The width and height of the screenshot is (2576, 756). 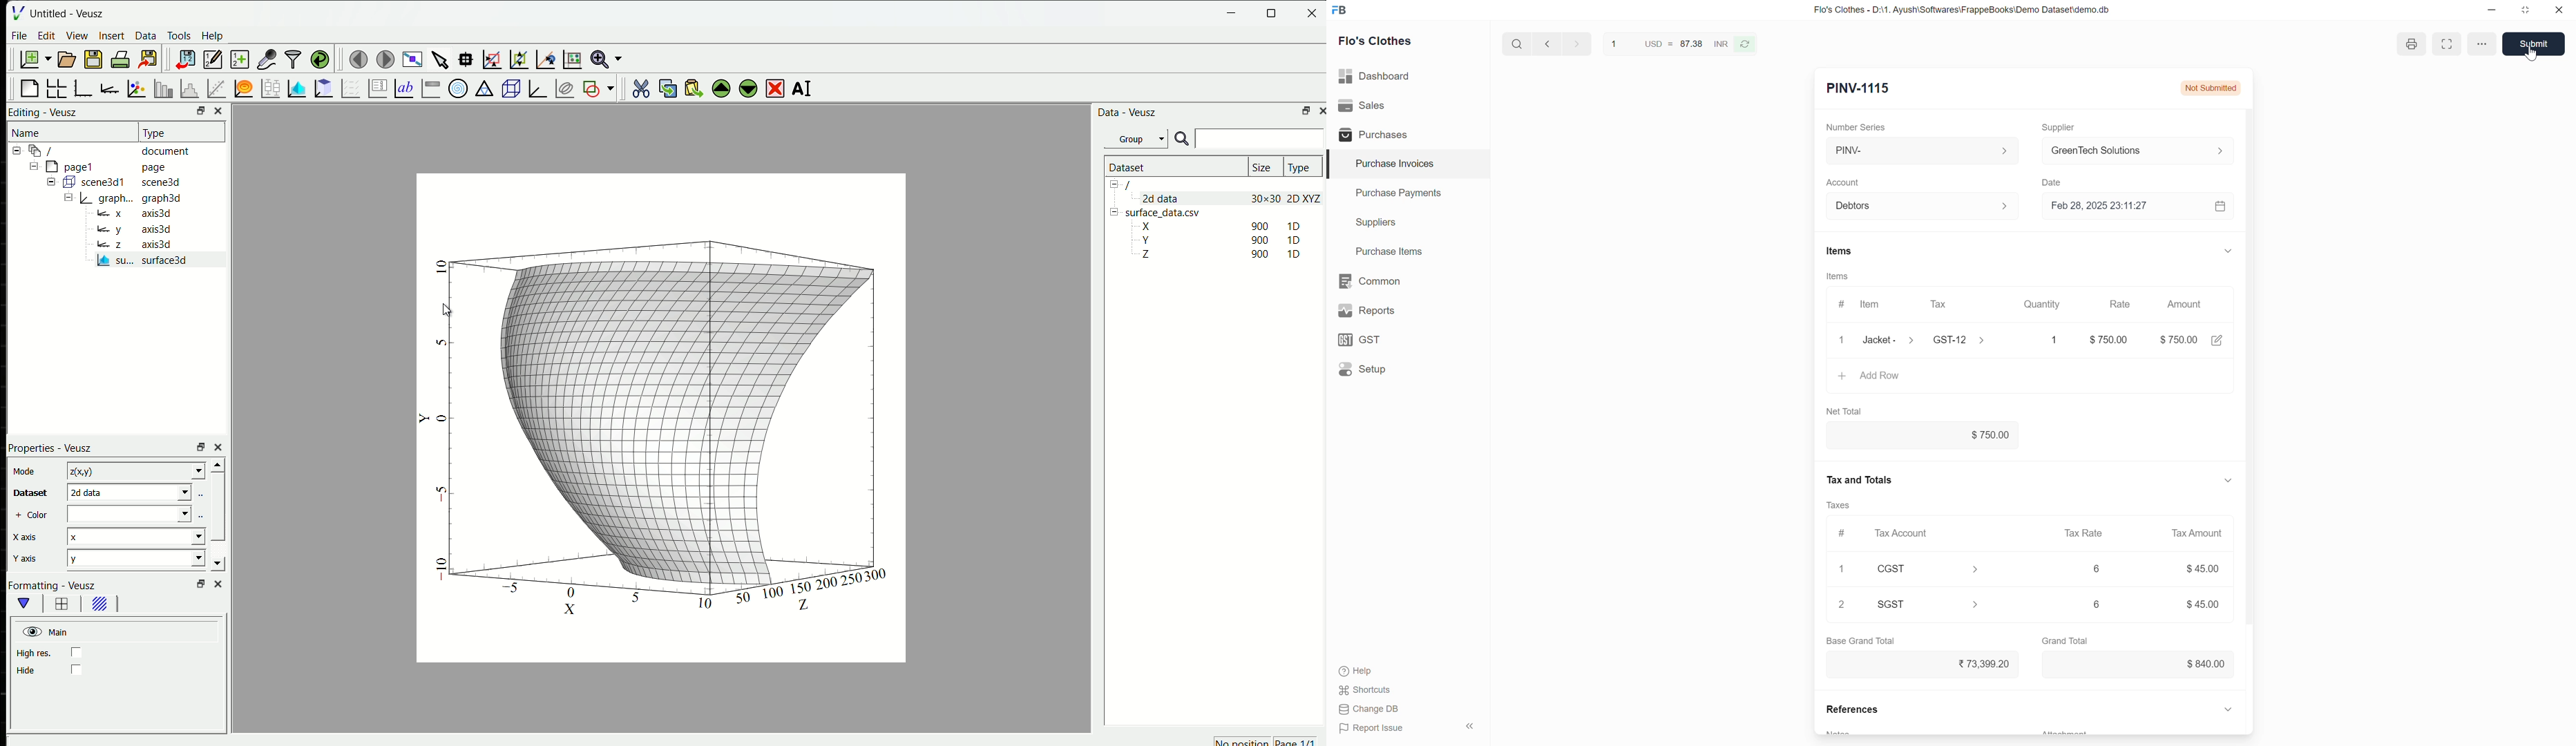 What do you see at coordinates (101, 604) in the screenshot?
I see `background` at bounding box center [101, 604].